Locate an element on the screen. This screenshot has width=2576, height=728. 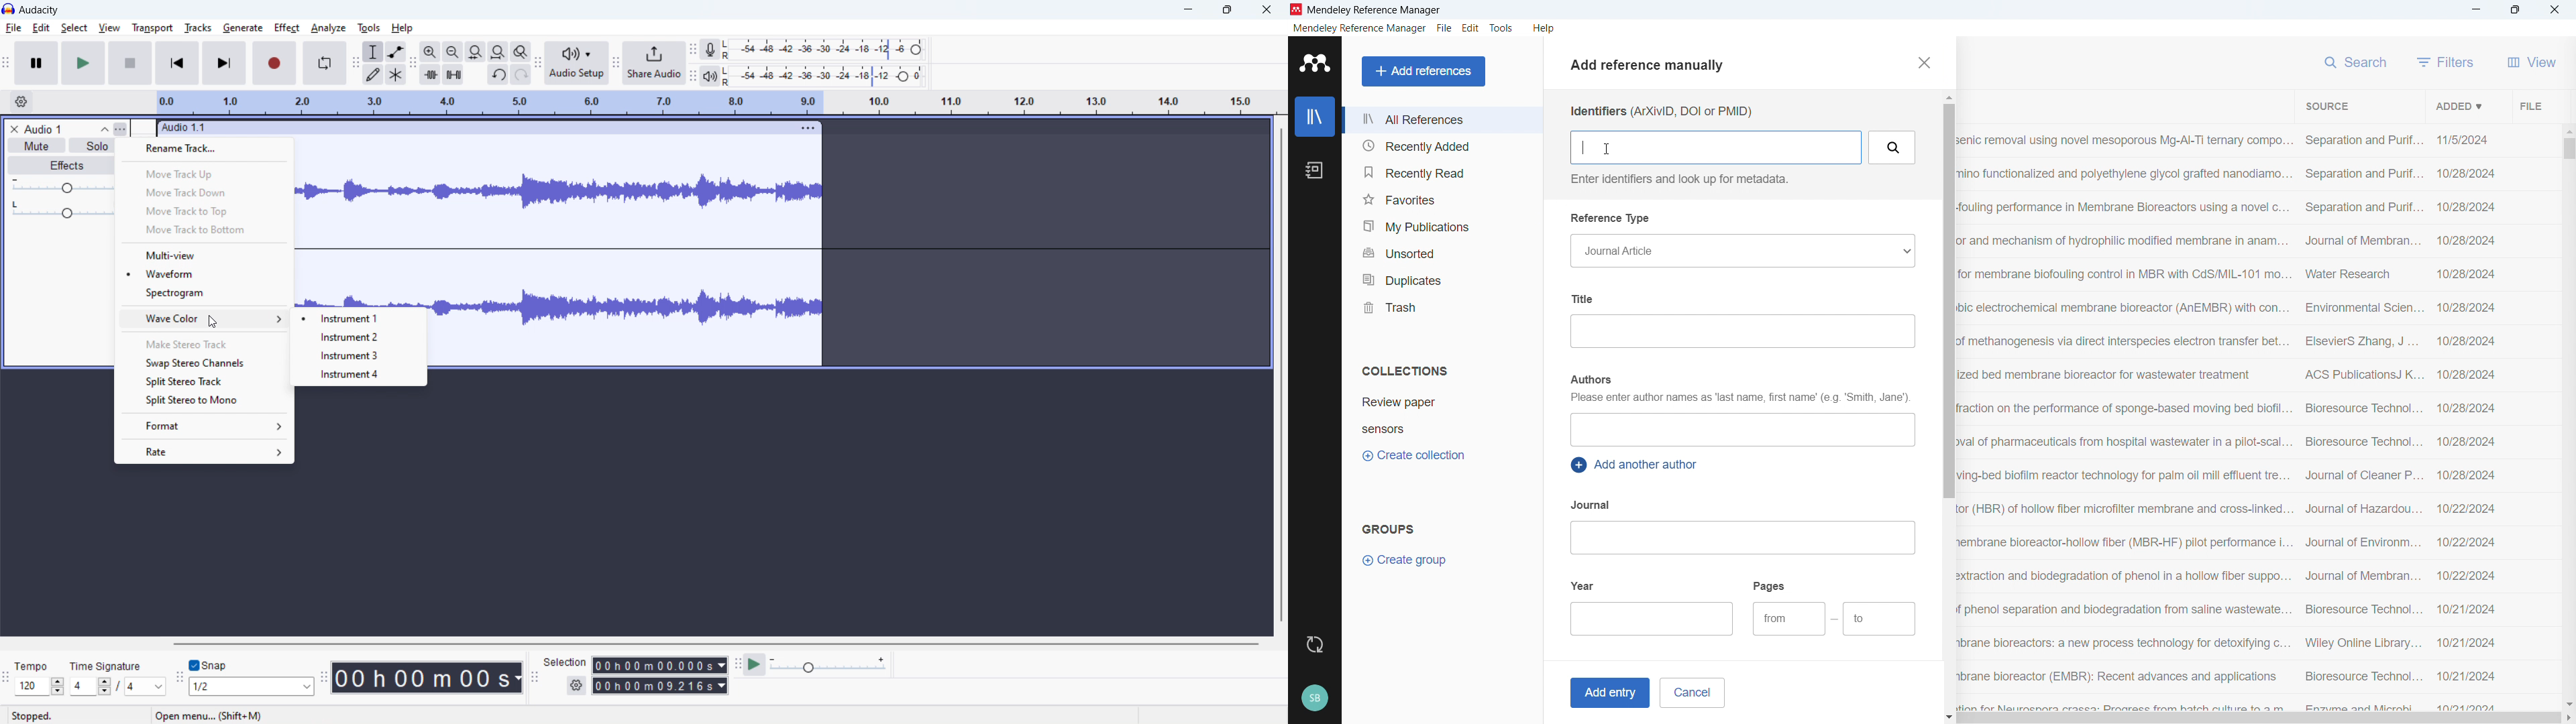
file is located at coordinates (13, 28).